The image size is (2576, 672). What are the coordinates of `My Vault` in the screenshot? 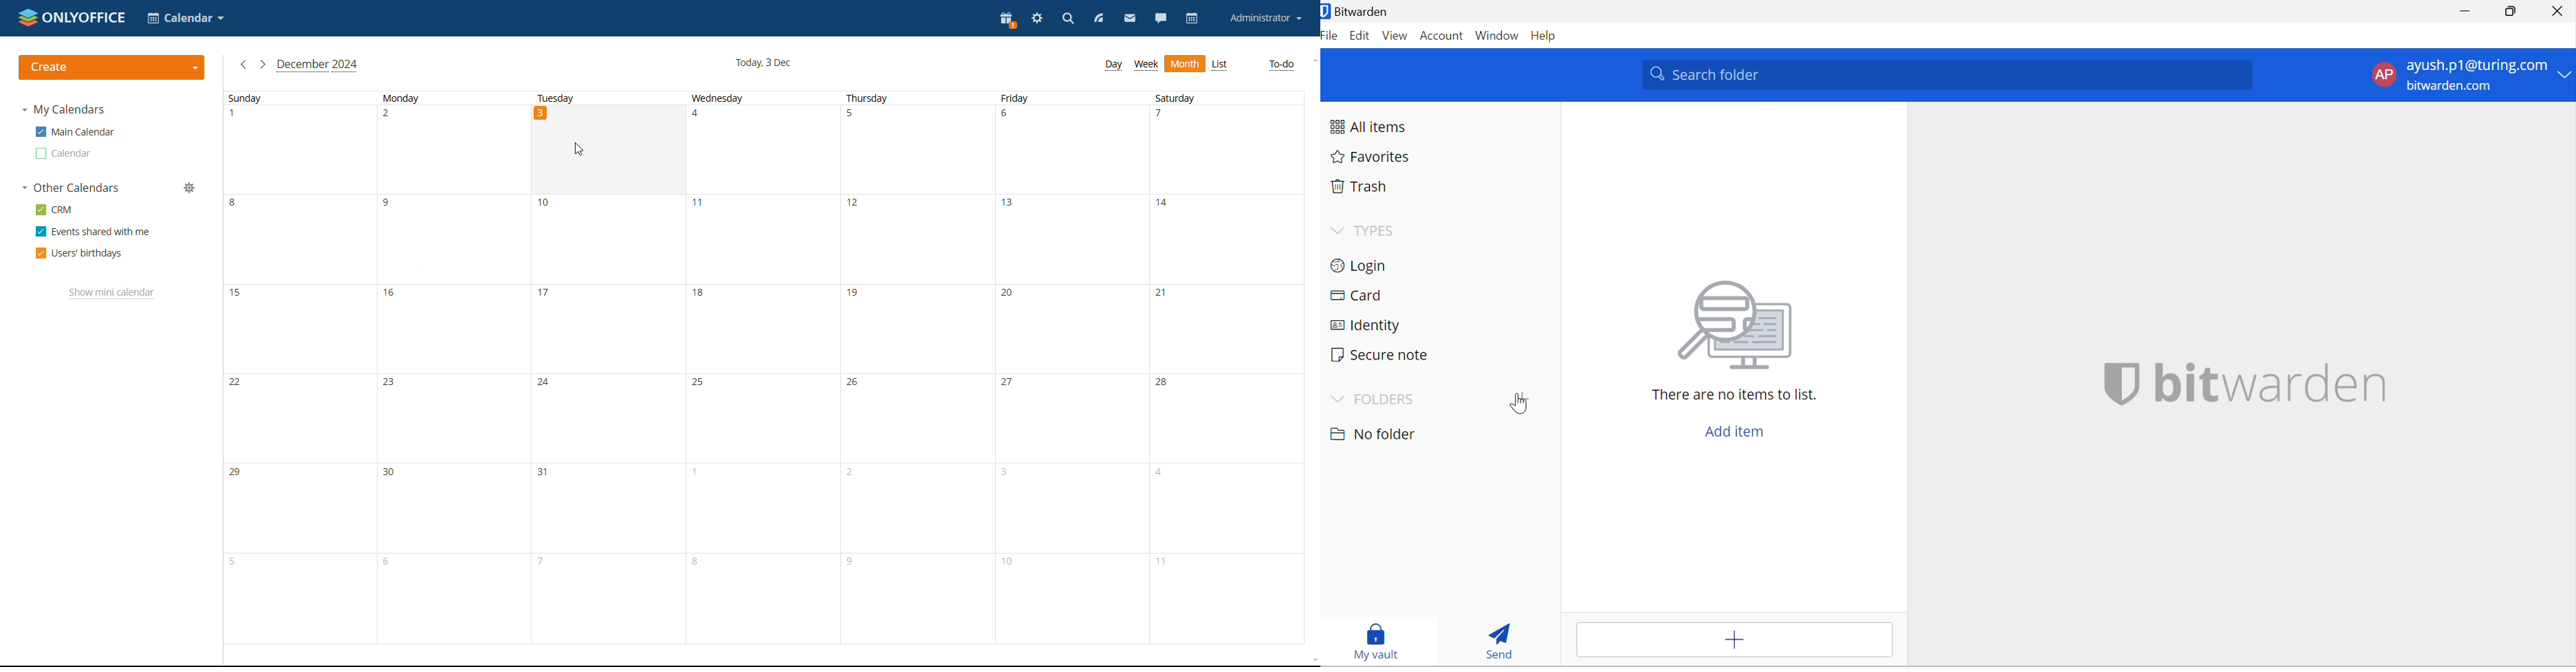 It's located at (1378, 641).